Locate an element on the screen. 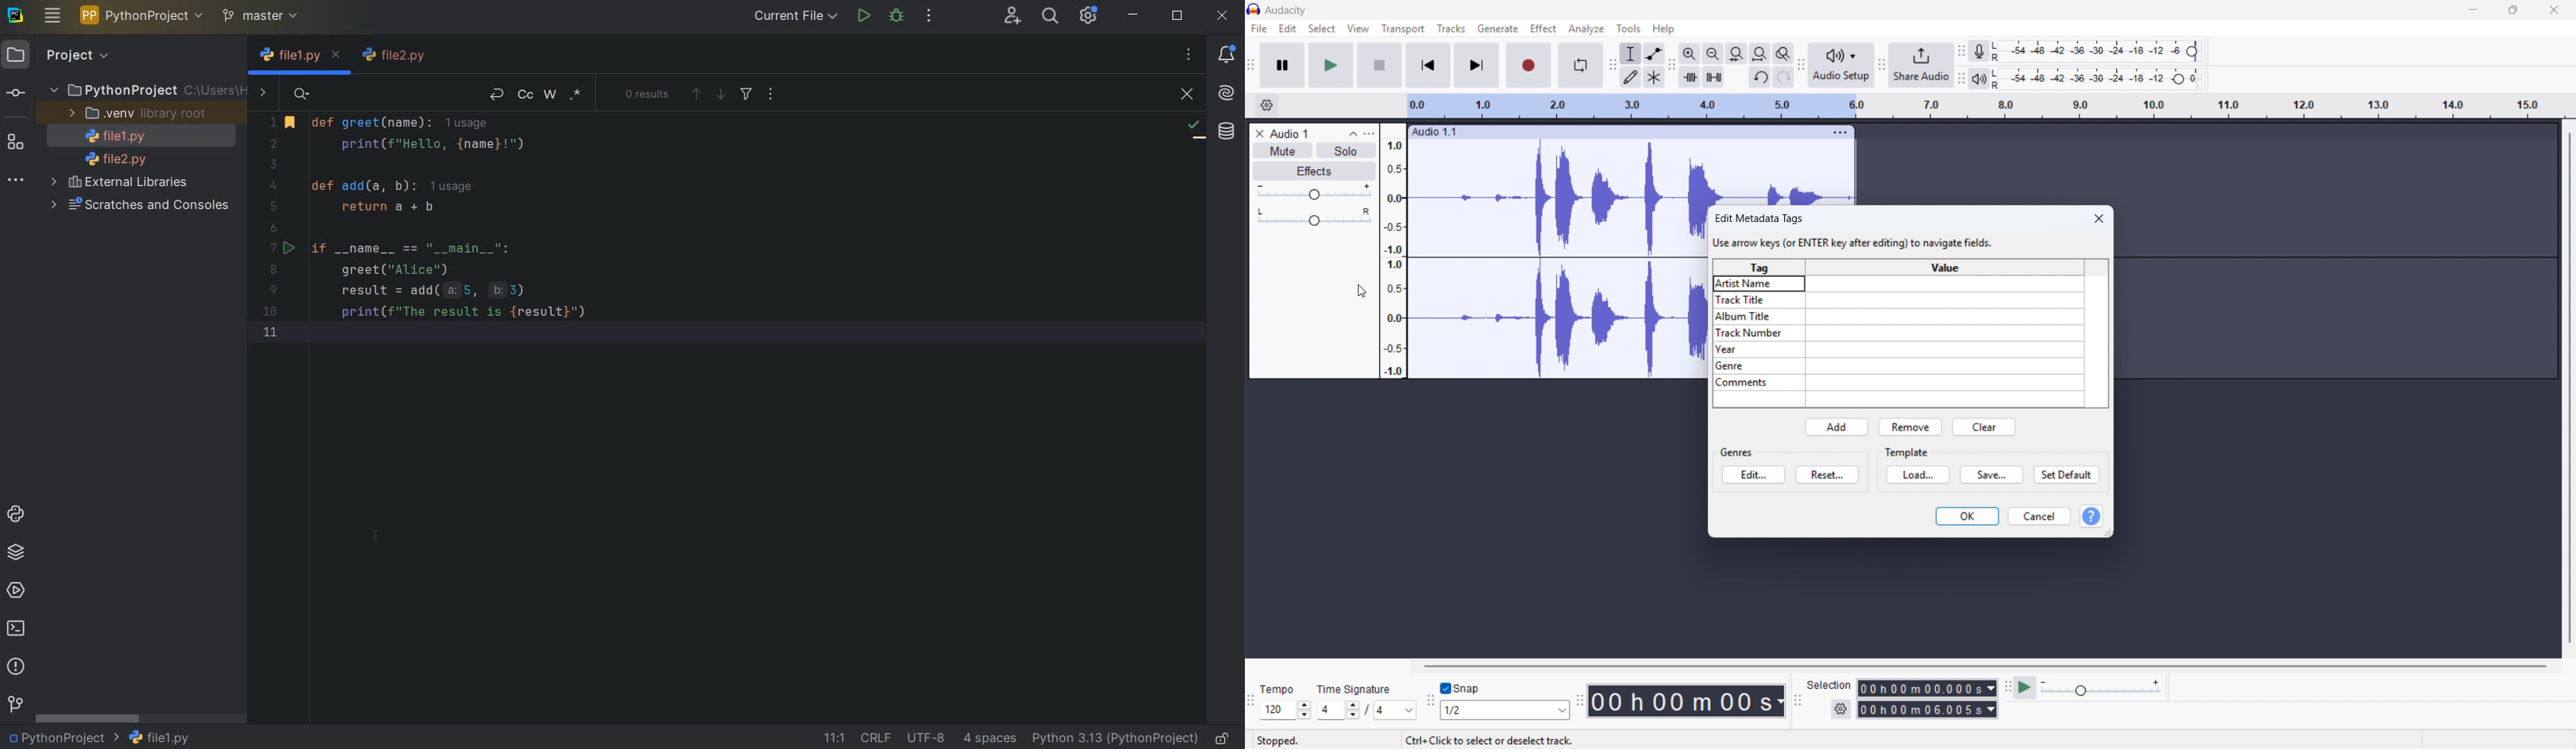 This screenshot has height=756, width=2576. undo is located at coordinates (1760, 78).